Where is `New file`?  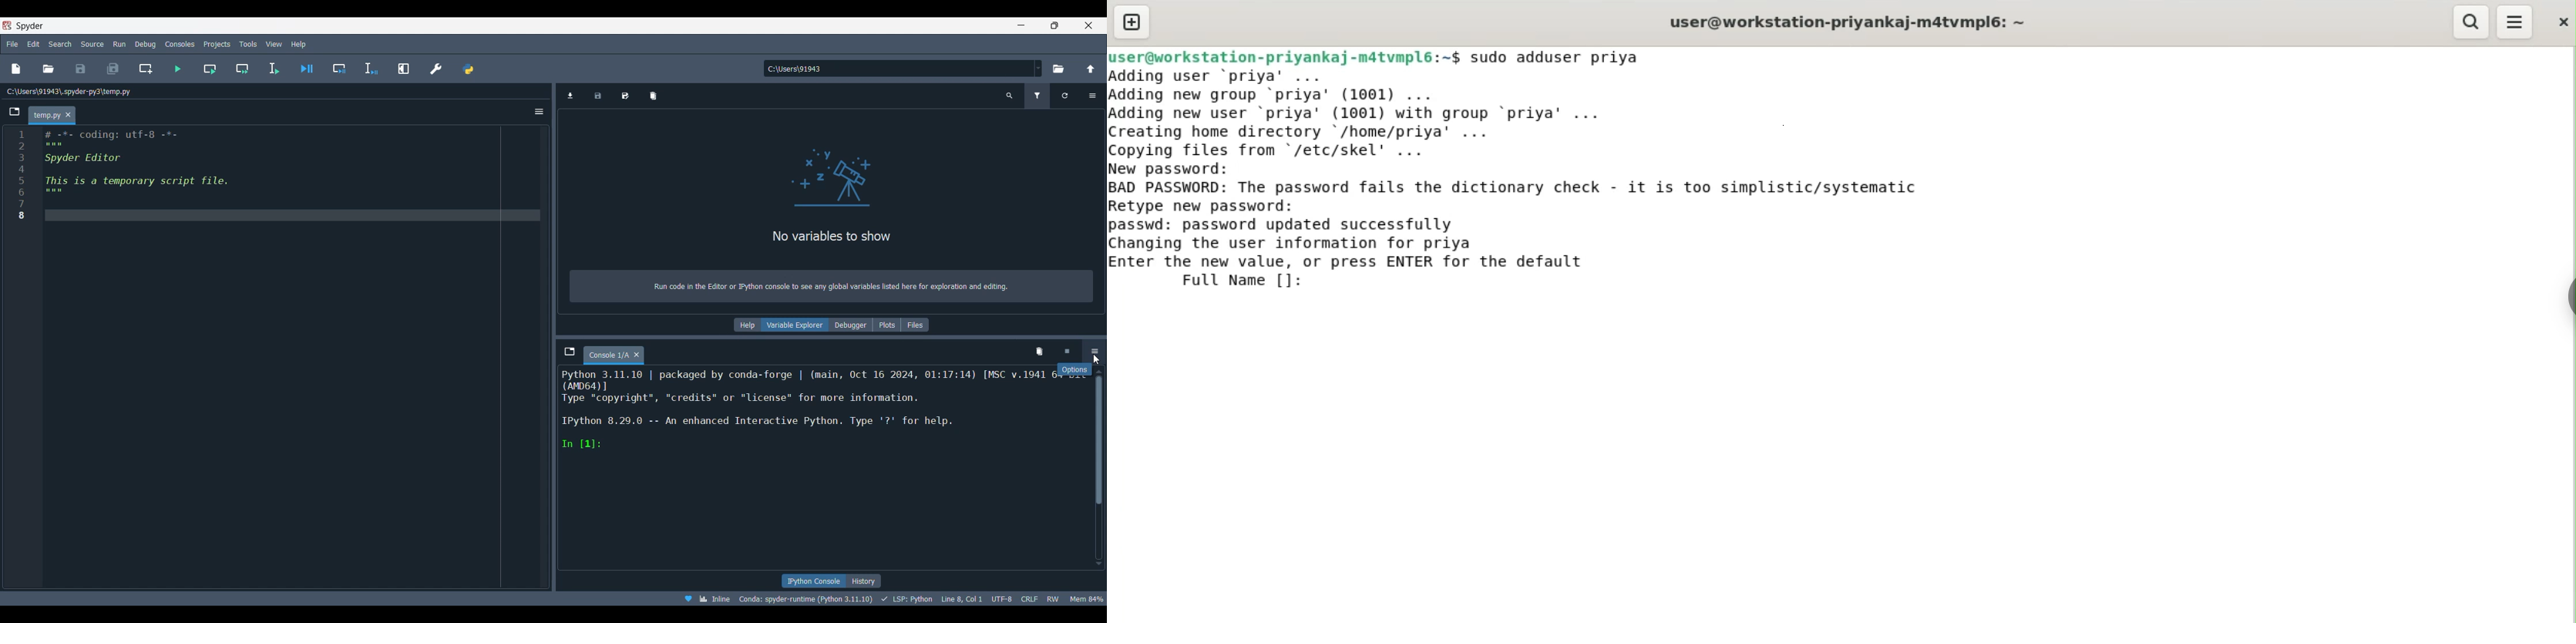
New file is located at coordinates (16, 69).